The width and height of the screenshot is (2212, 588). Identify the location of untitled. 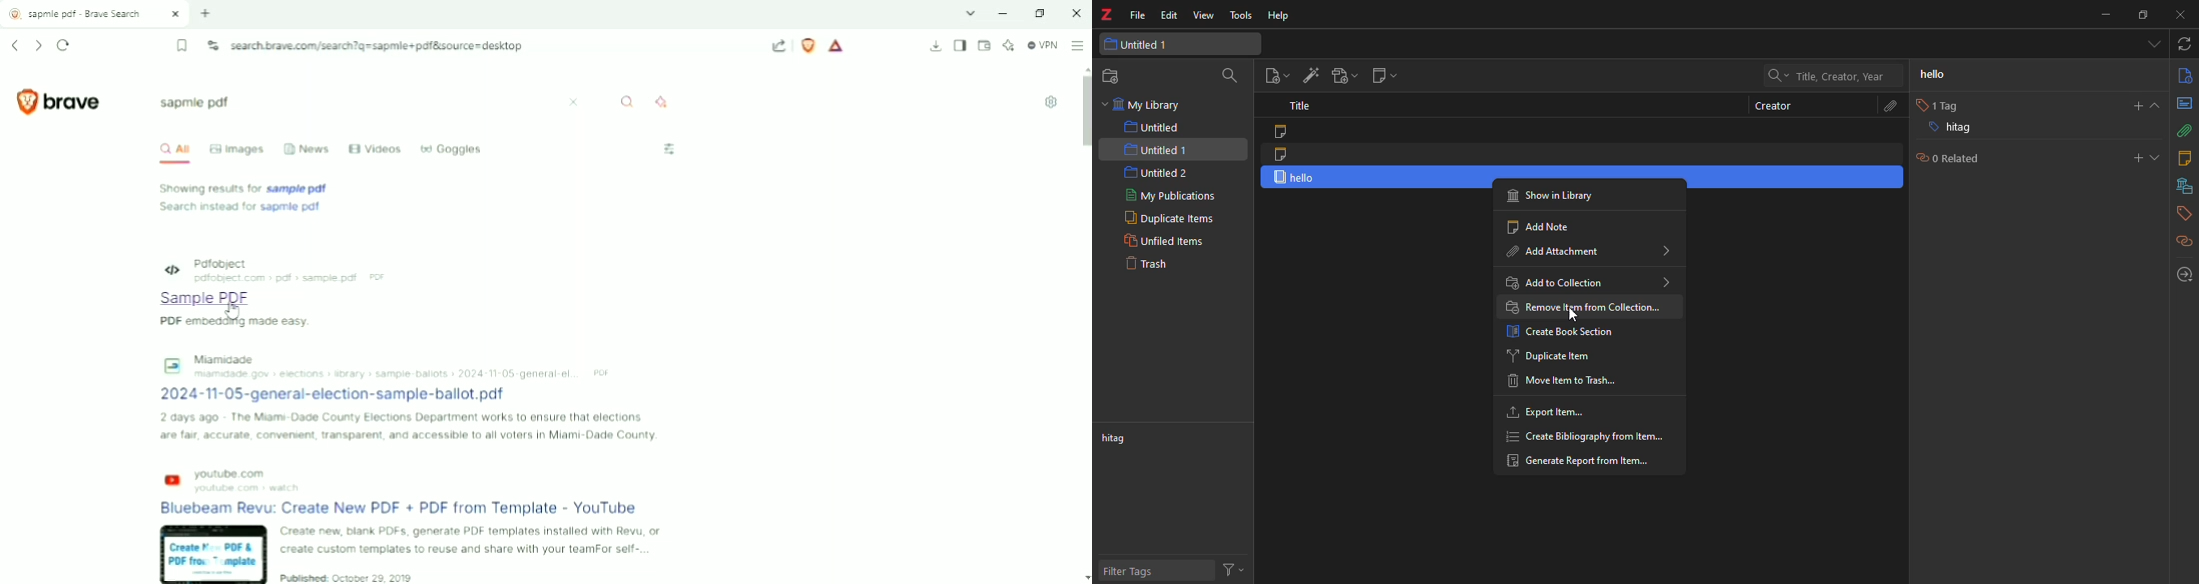
(1156, 127).